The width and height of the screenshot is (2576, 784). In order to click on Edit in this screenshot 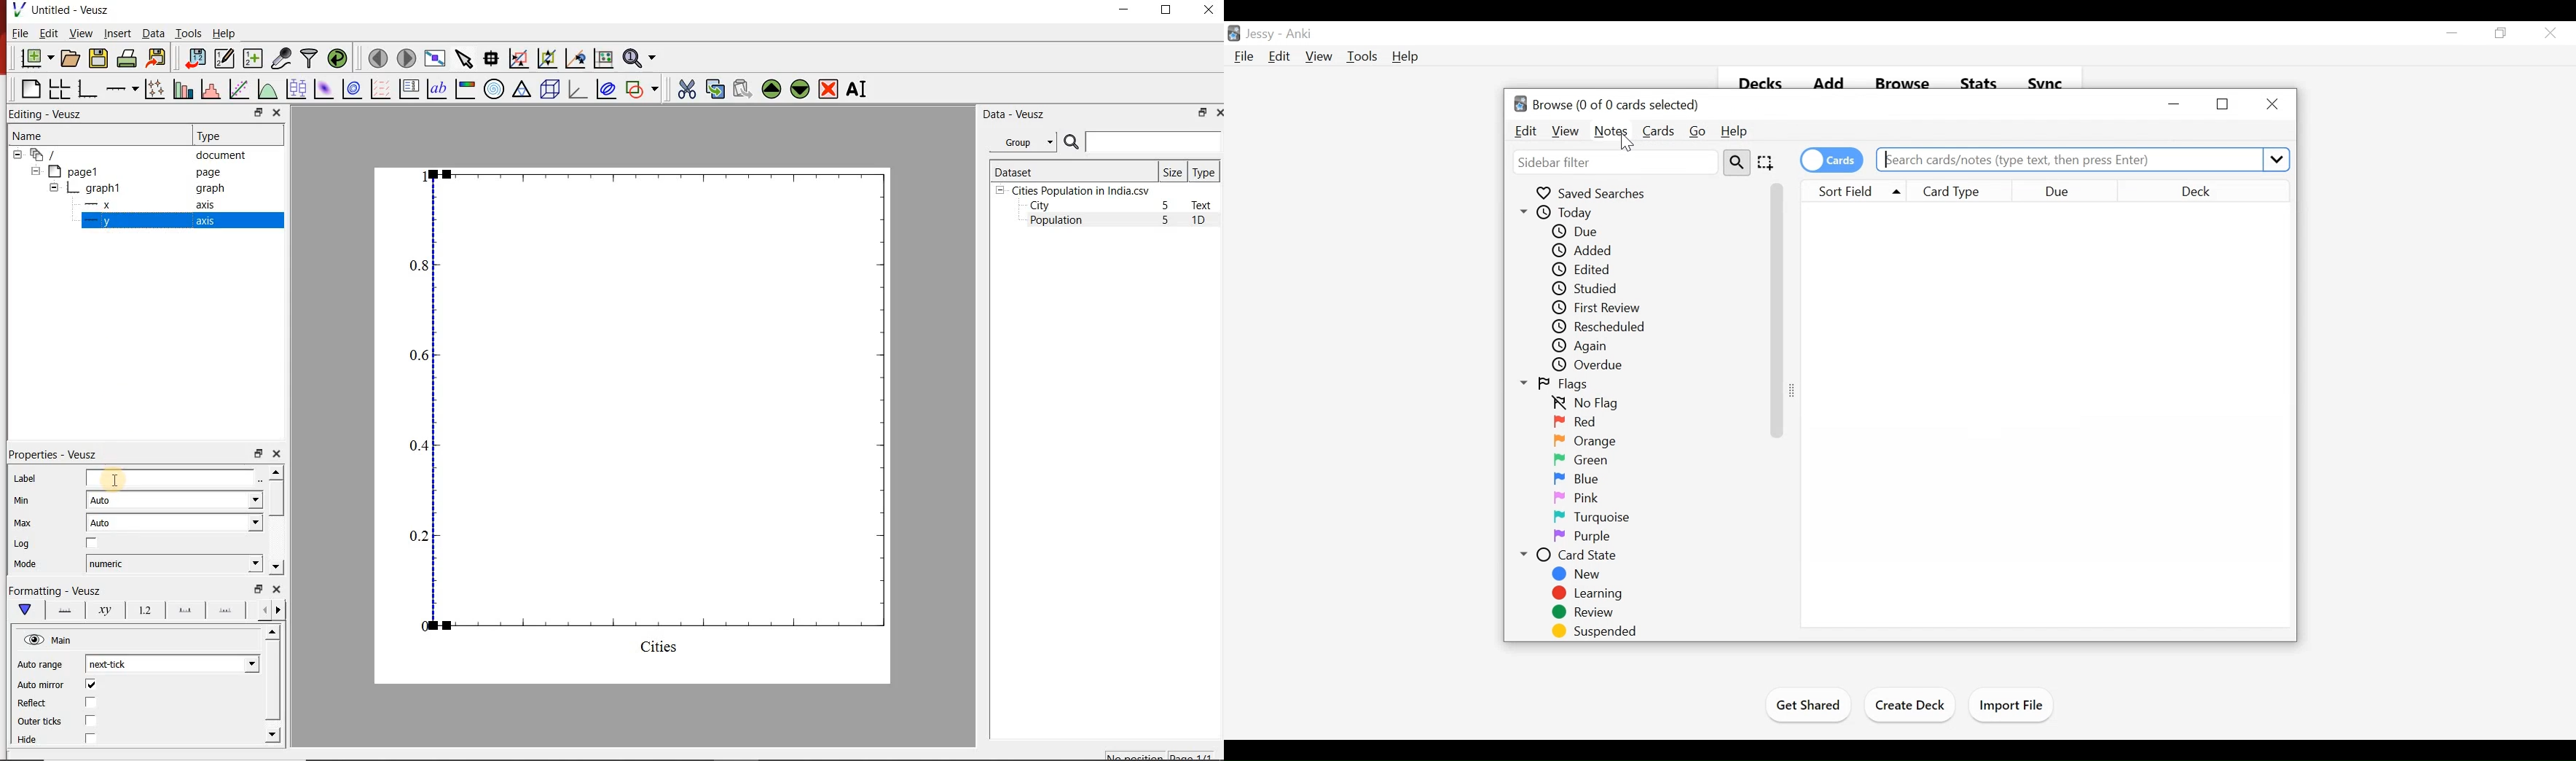, I will do `click(47, 34)`.